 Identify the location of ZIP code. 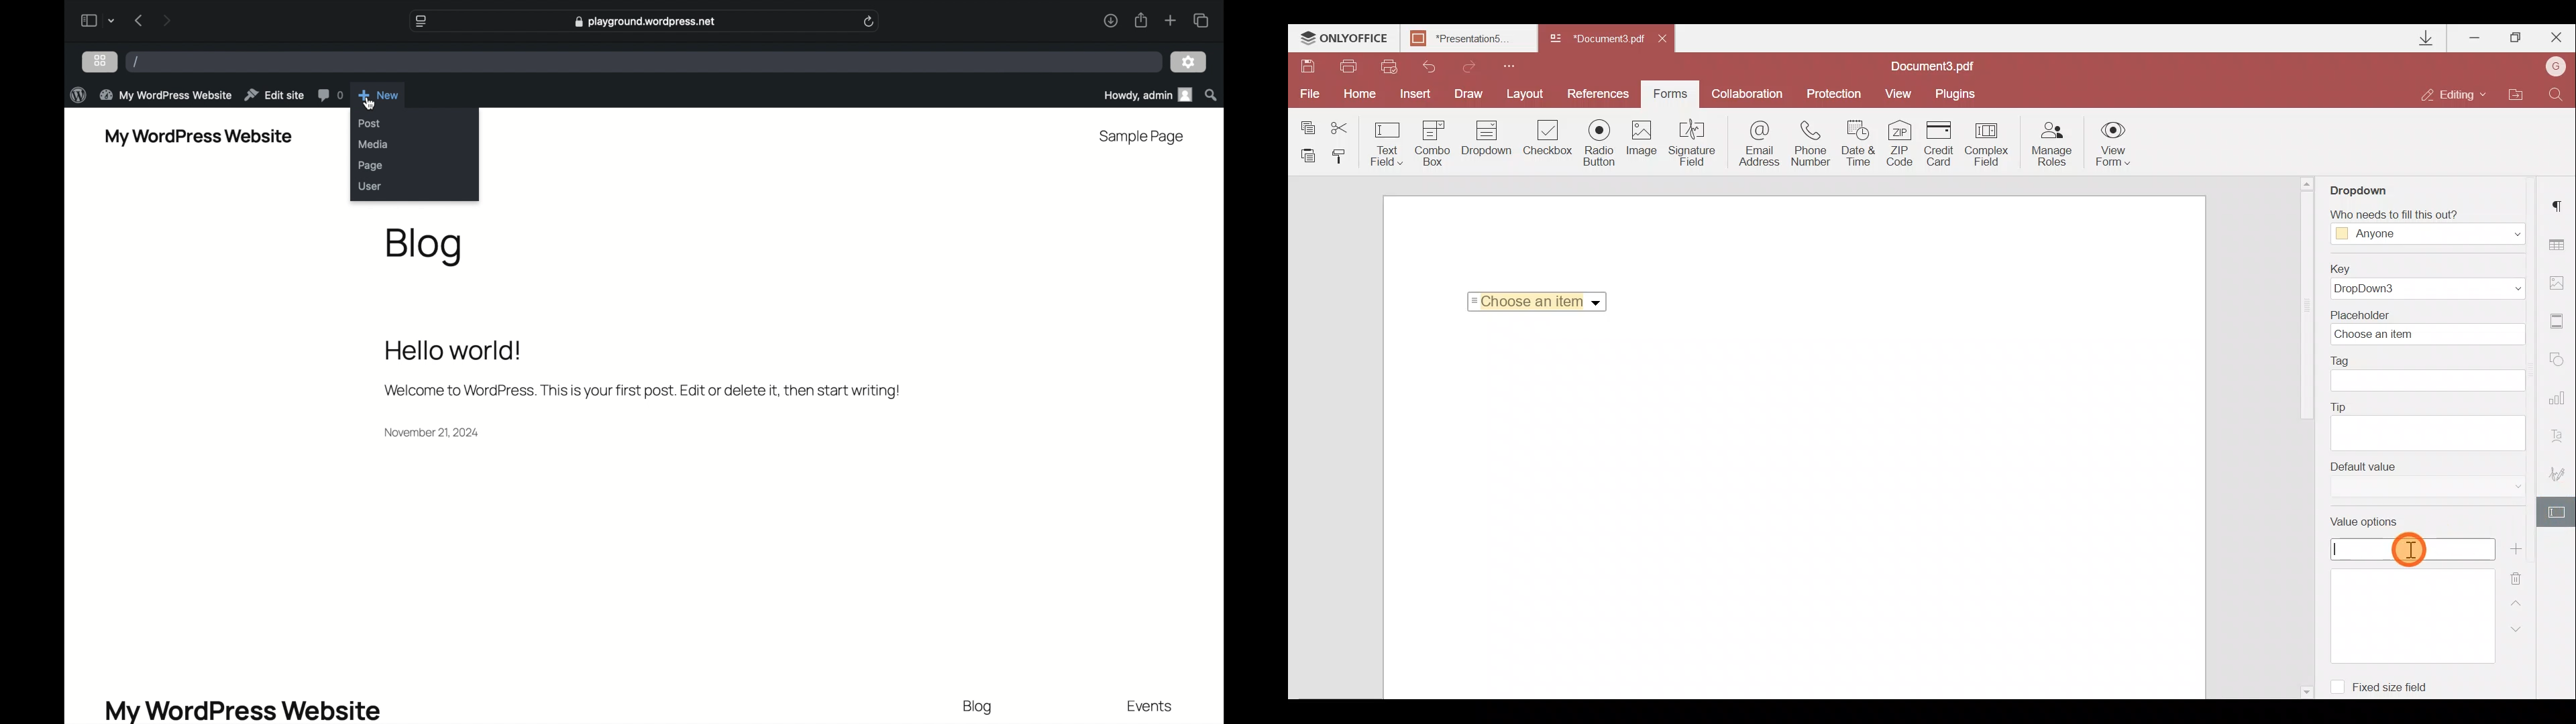
(1902, 143).